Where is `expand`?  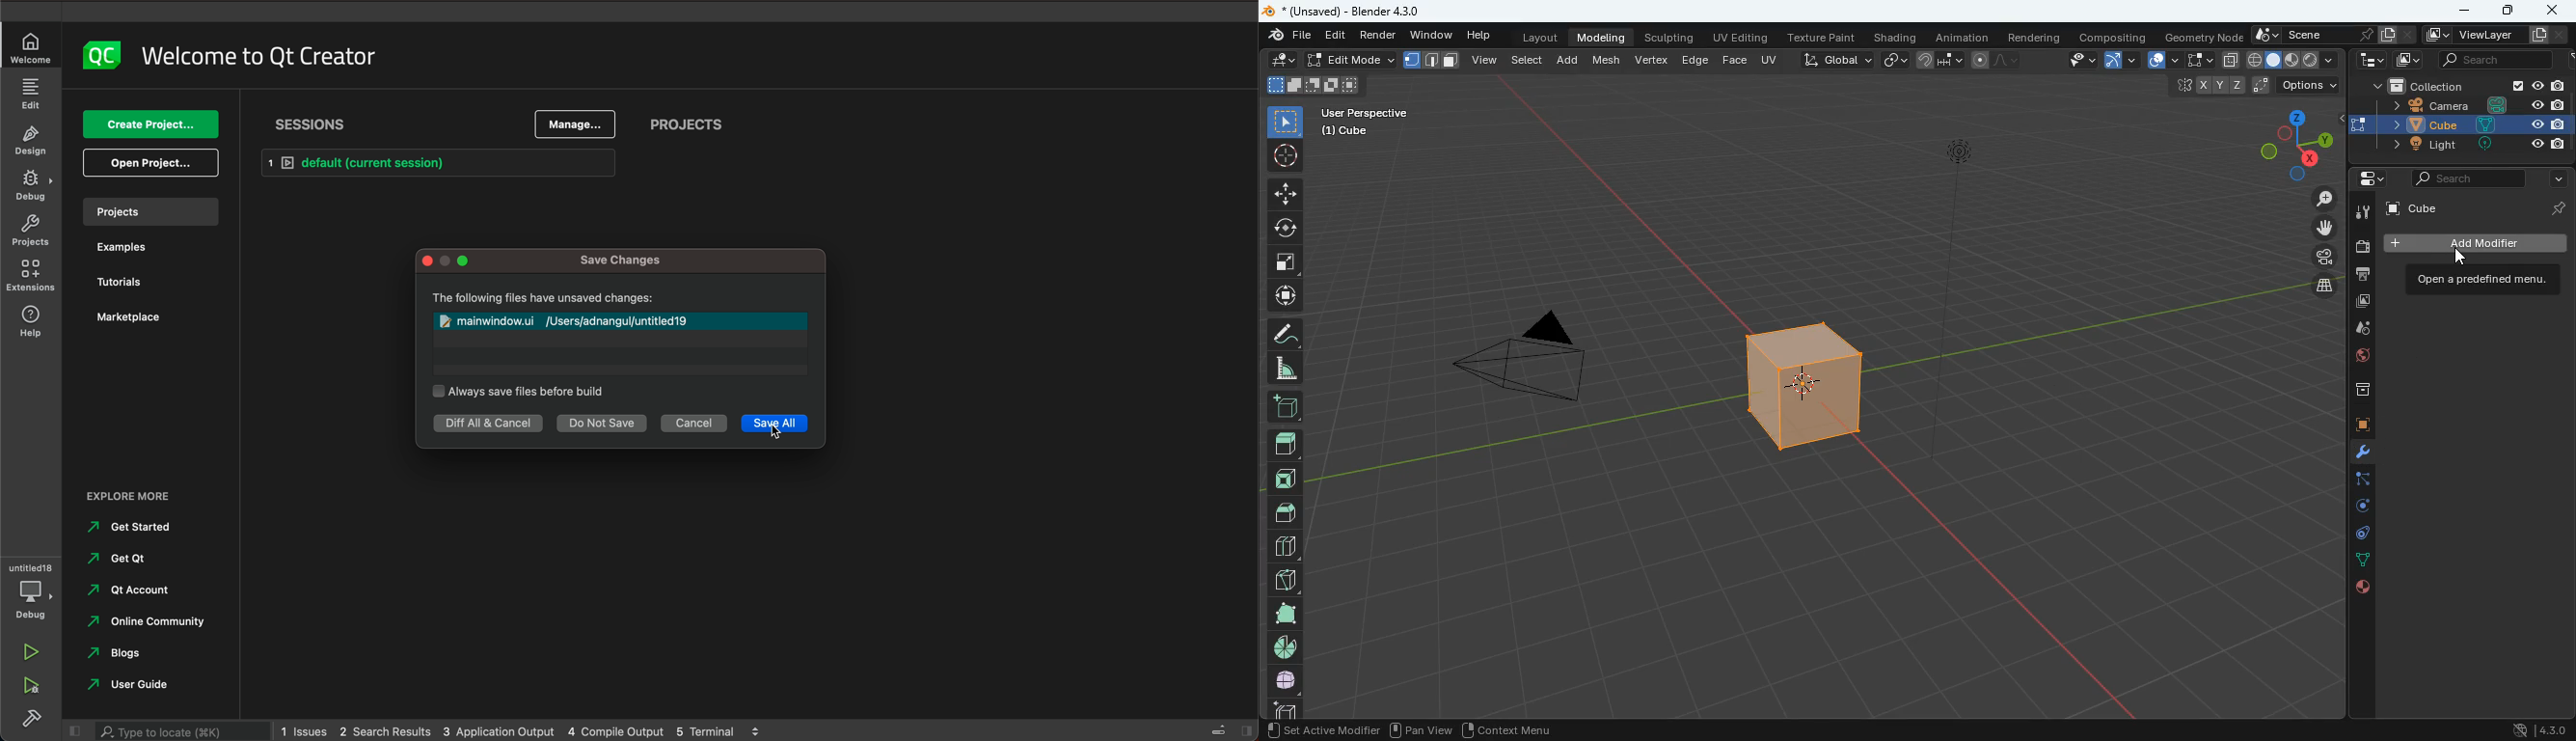
expand is located at coordinates (464, 262).